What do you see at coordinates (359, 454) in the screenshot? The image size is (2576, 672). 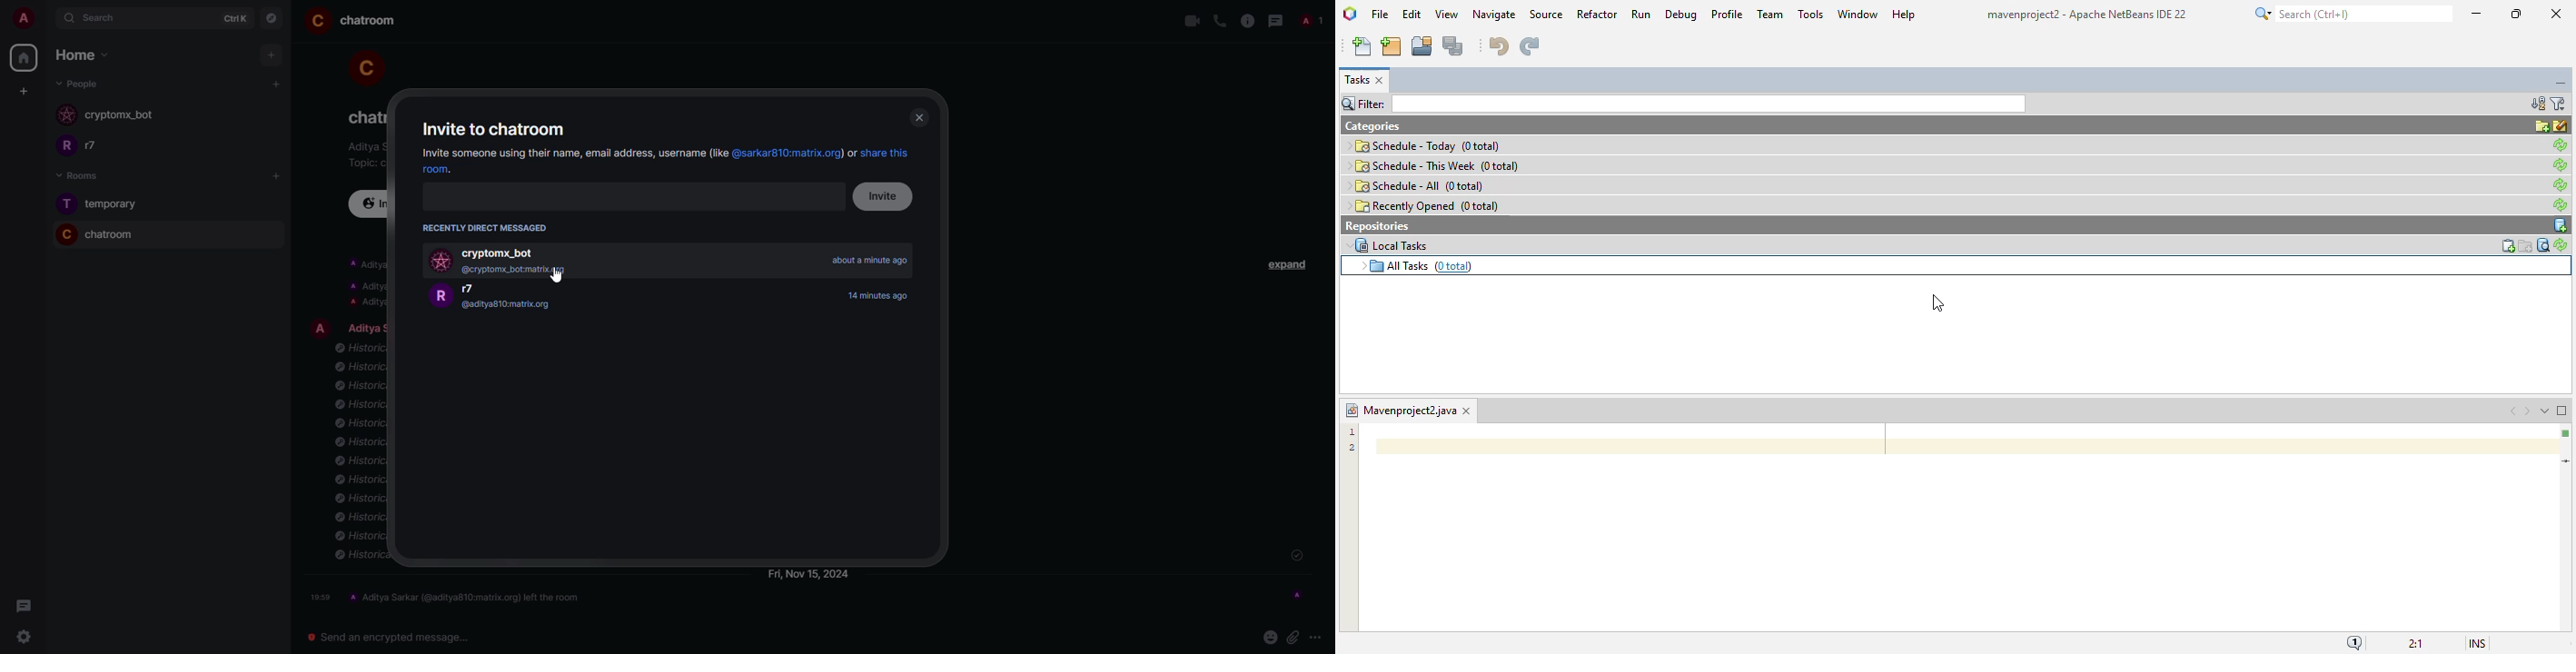 I see `info` at bounding box center [359, 454].